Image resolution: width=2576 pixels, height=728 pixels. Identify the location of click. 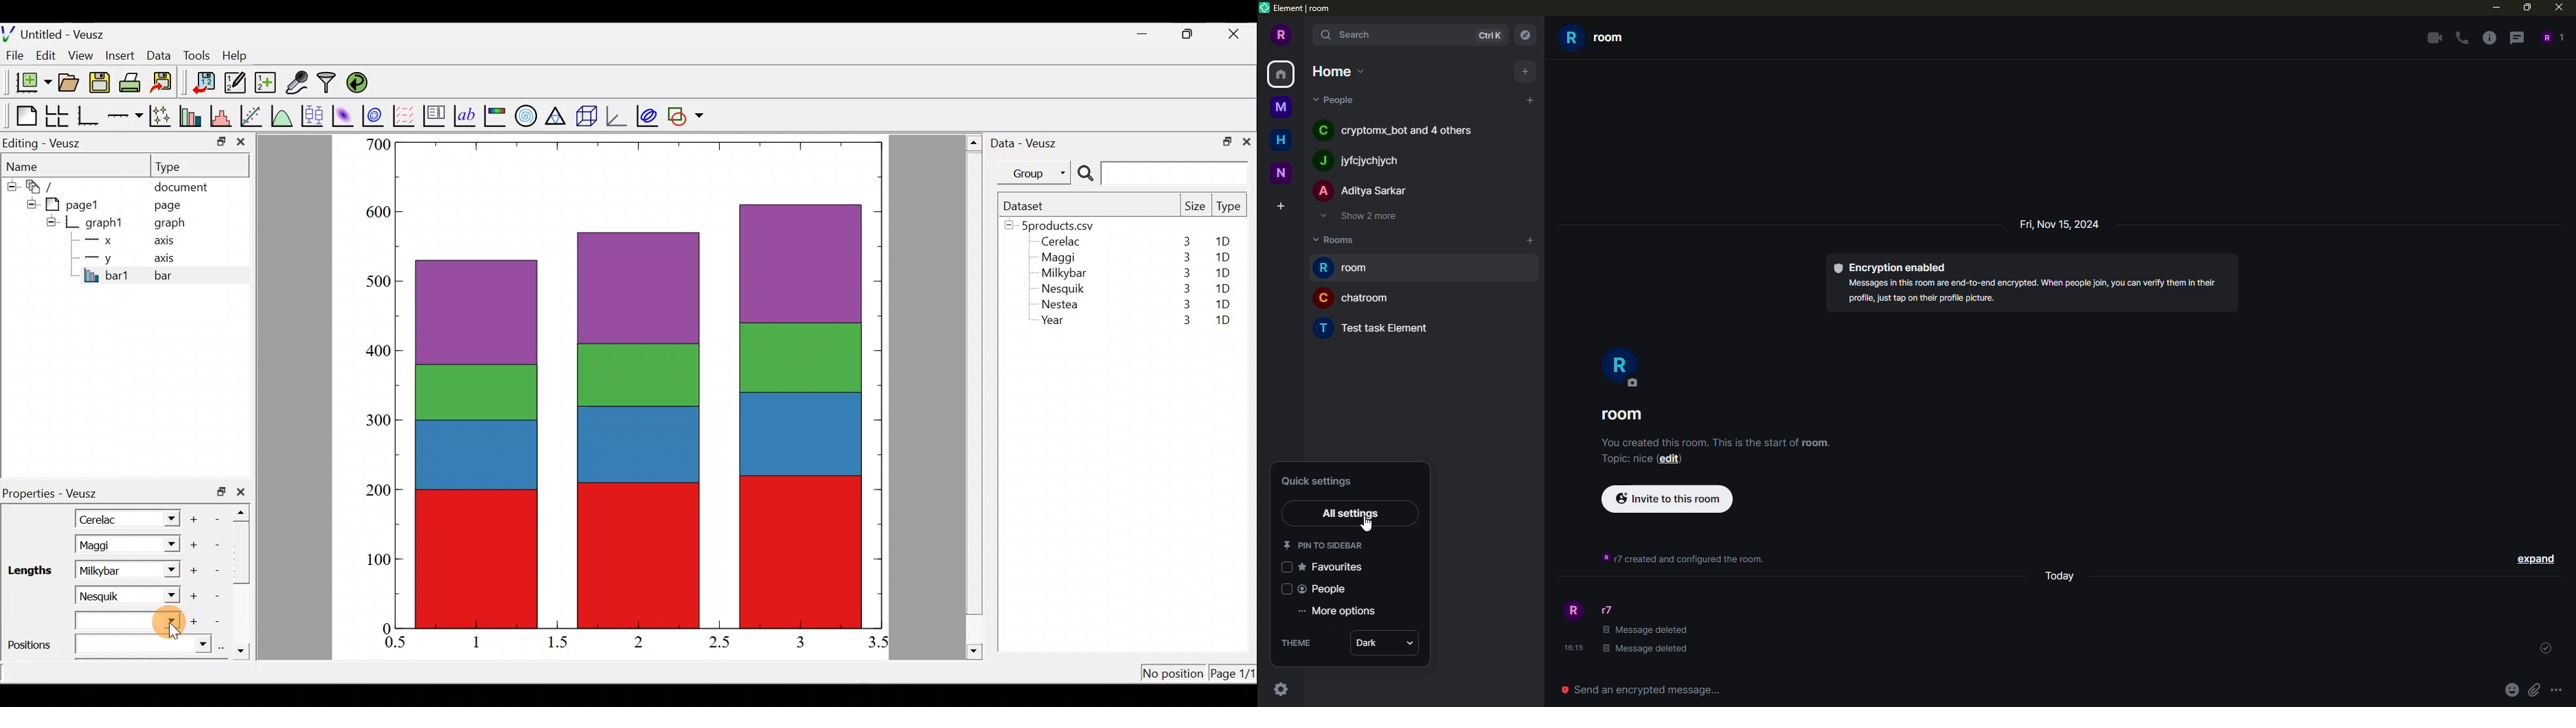
(1282, 689).